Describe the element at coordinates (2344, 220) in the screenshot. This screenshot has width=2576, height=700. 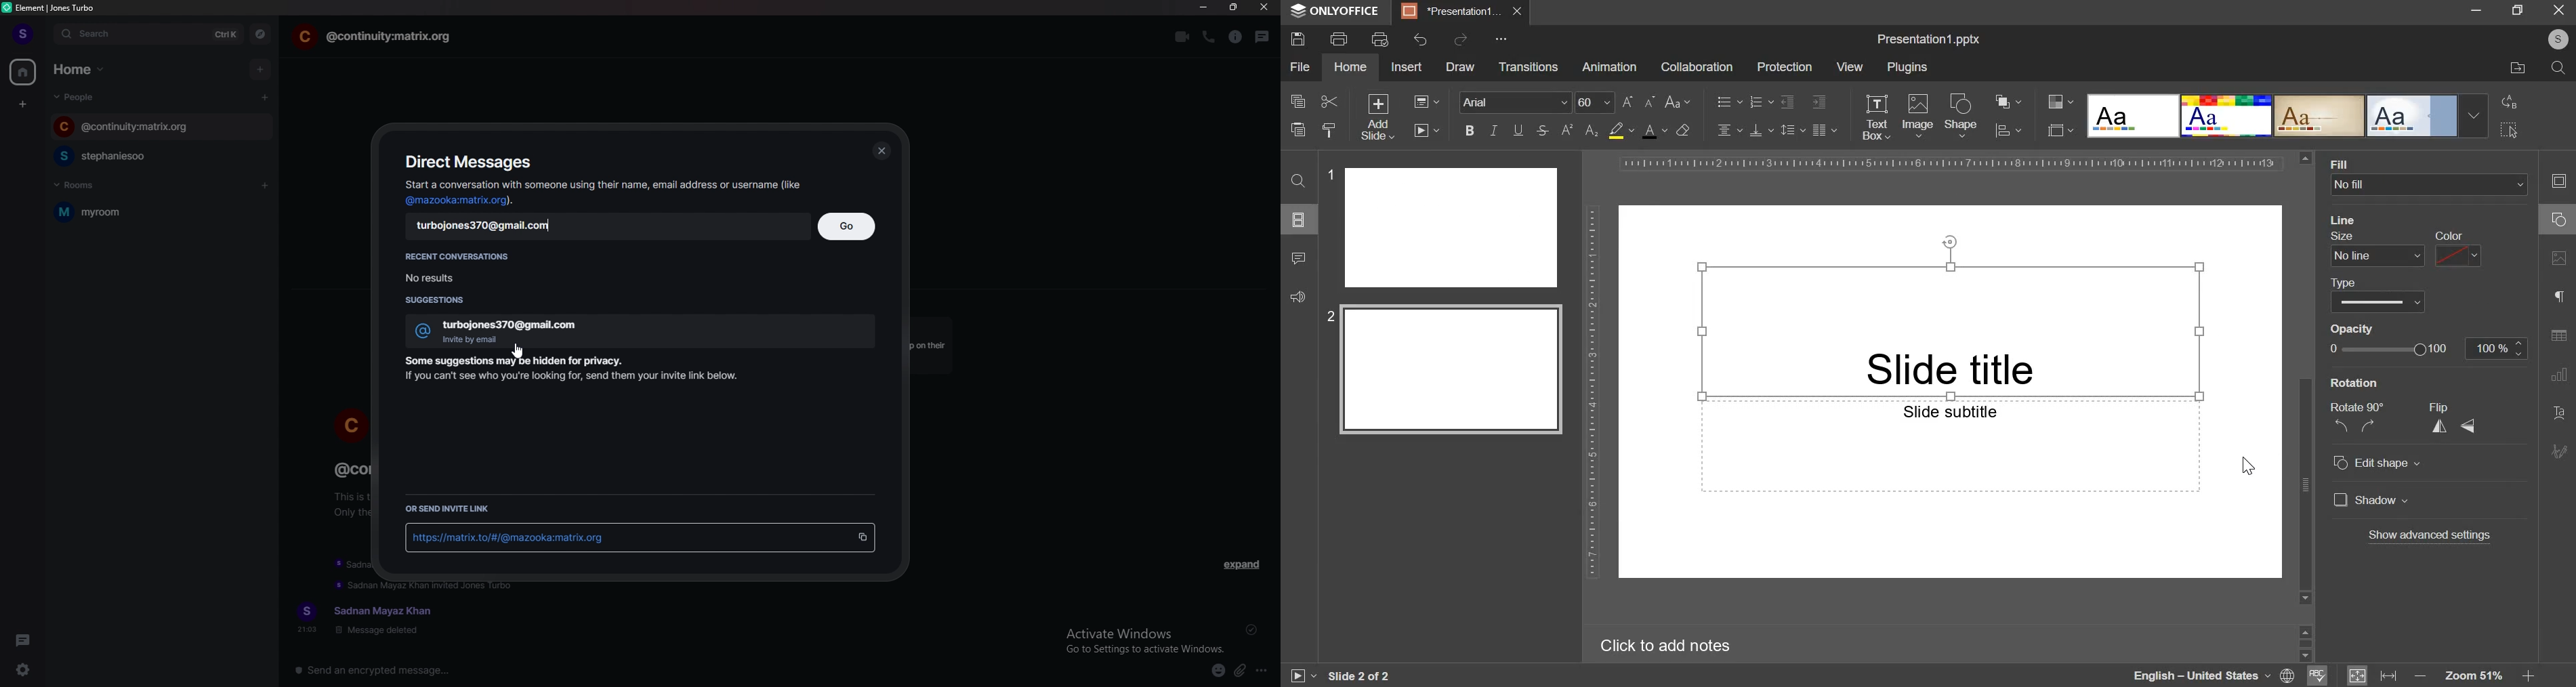
I see `line` at that location.